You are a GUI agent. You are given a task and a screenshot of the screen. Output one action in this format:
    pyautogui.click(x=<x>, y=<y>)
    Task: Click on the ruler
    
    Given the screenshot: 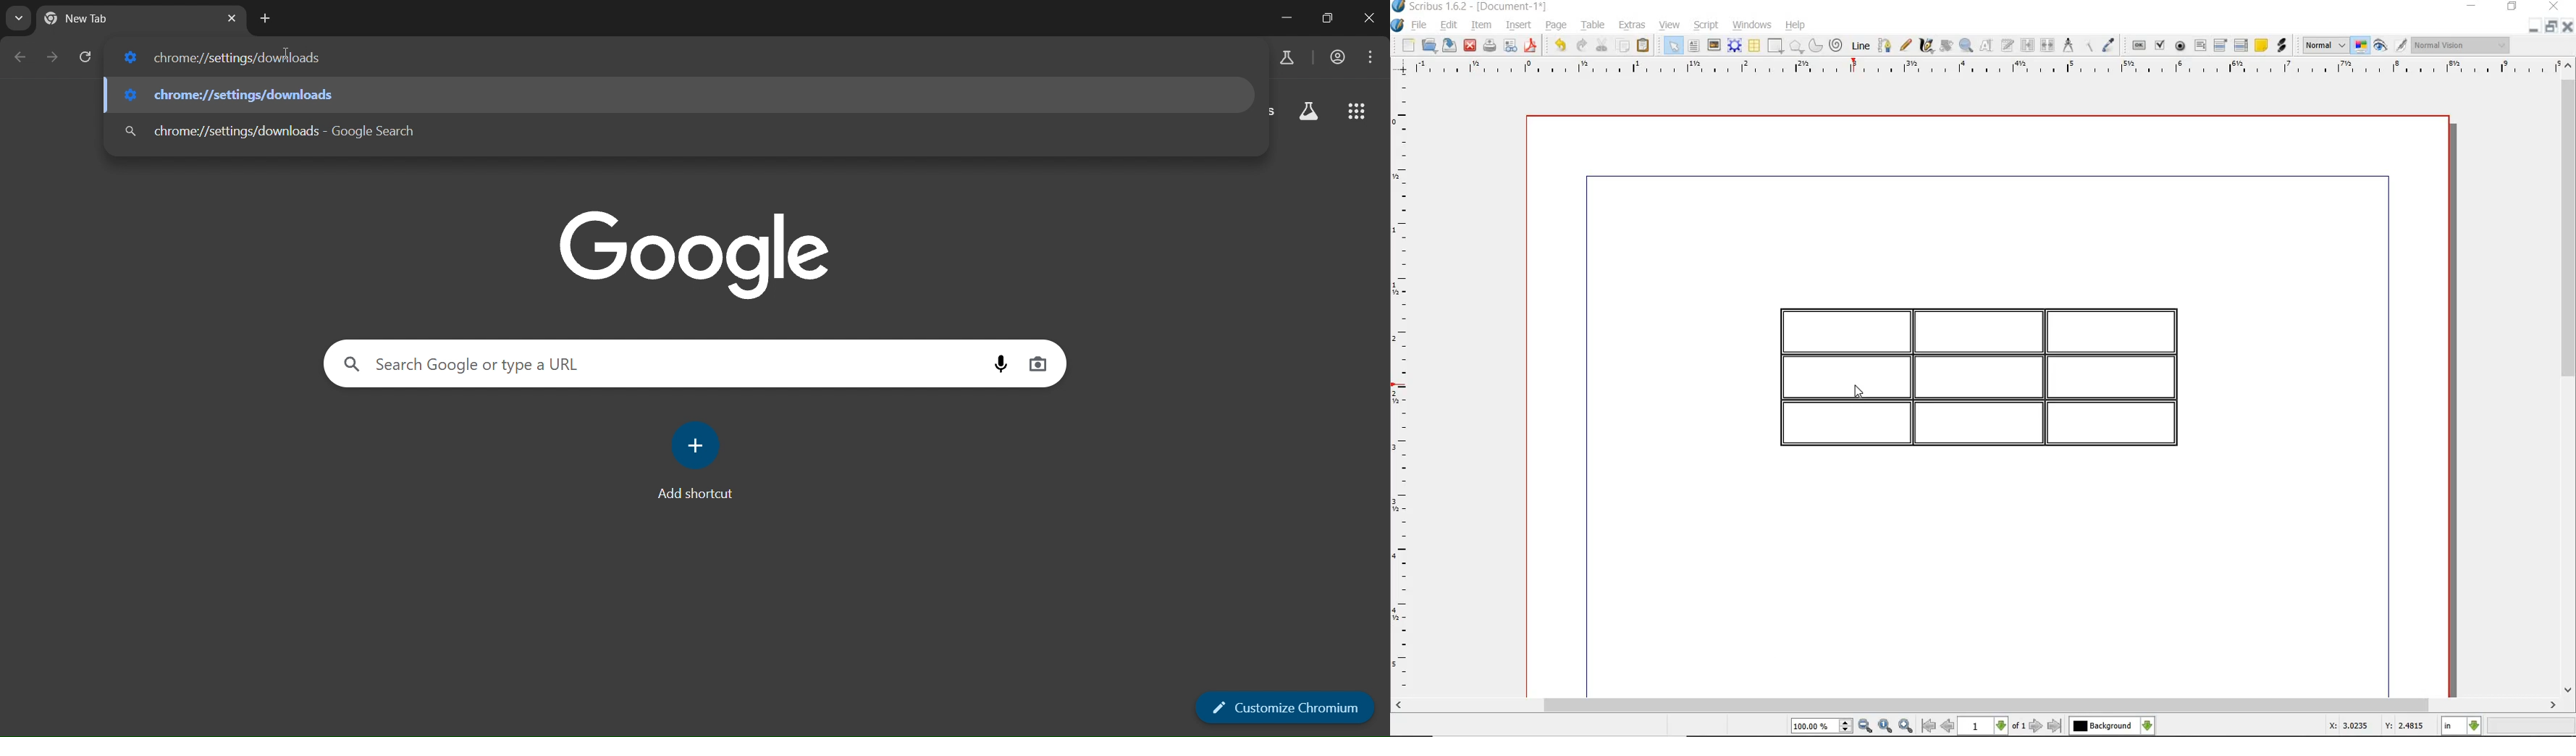 What is the action you would take?
    pyautogui.click(x=1978, y=69)
    